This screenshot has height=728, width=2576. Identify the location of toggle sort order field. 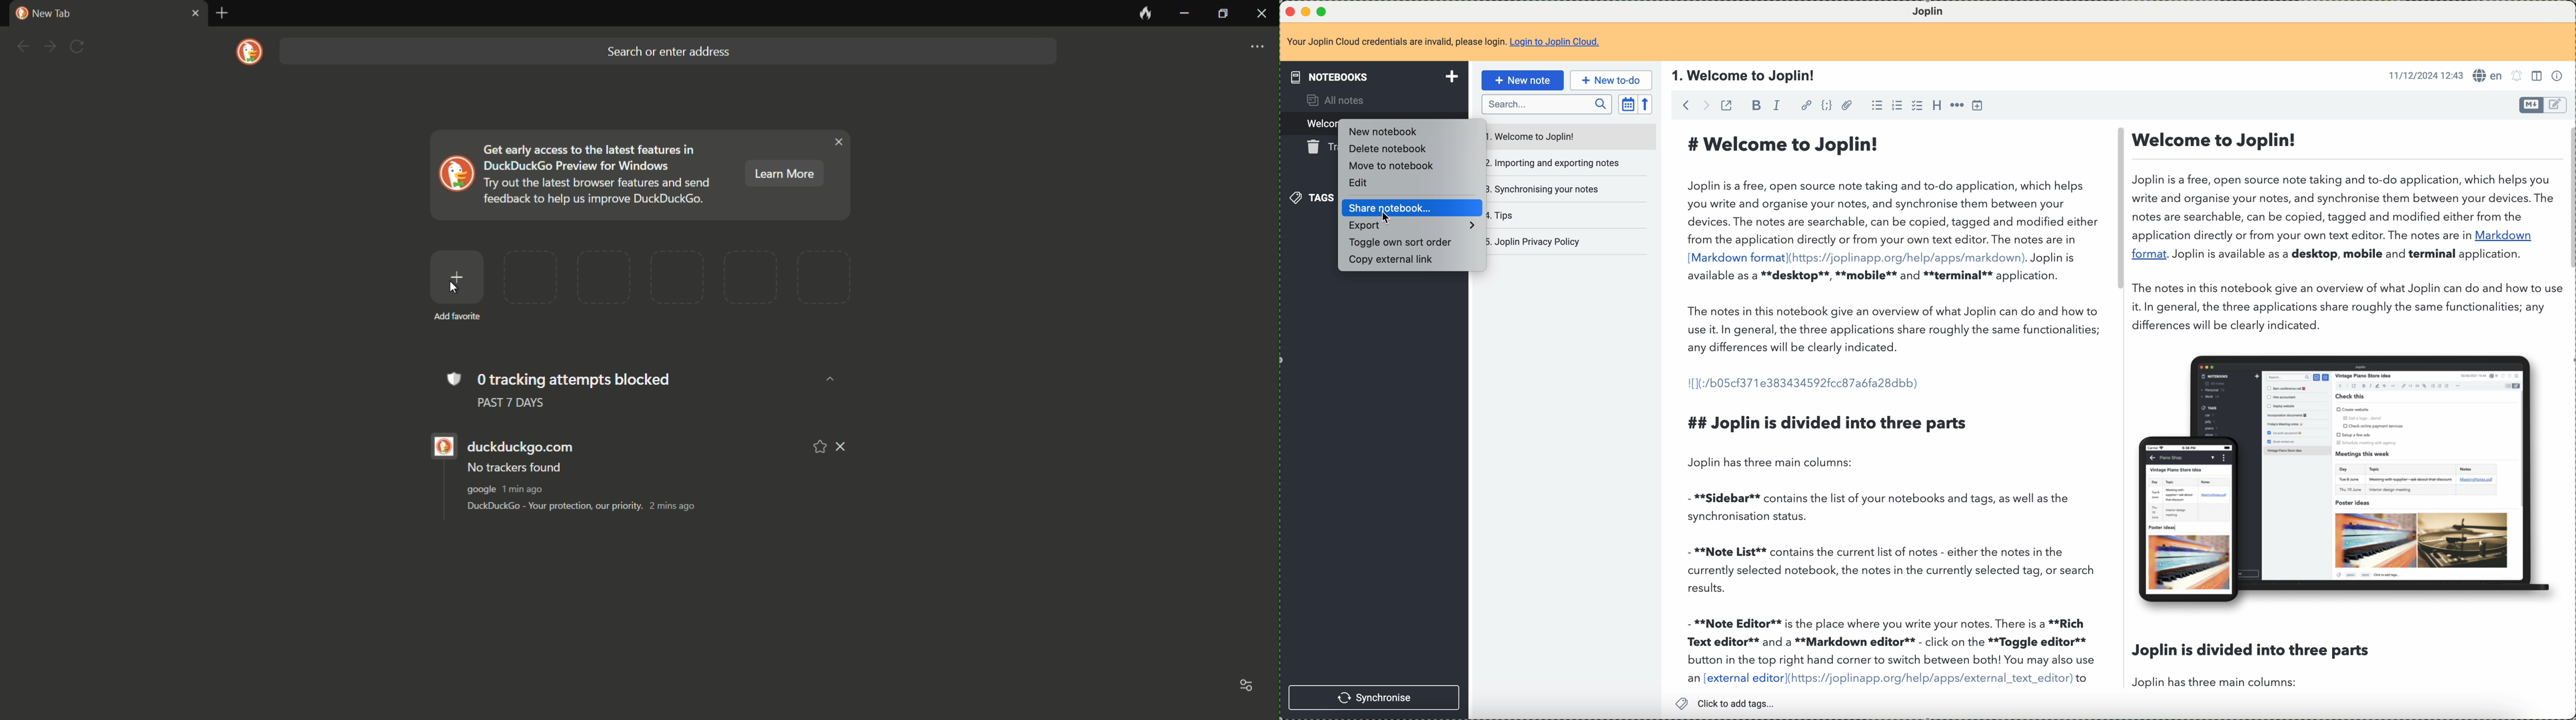
(1628, 104).